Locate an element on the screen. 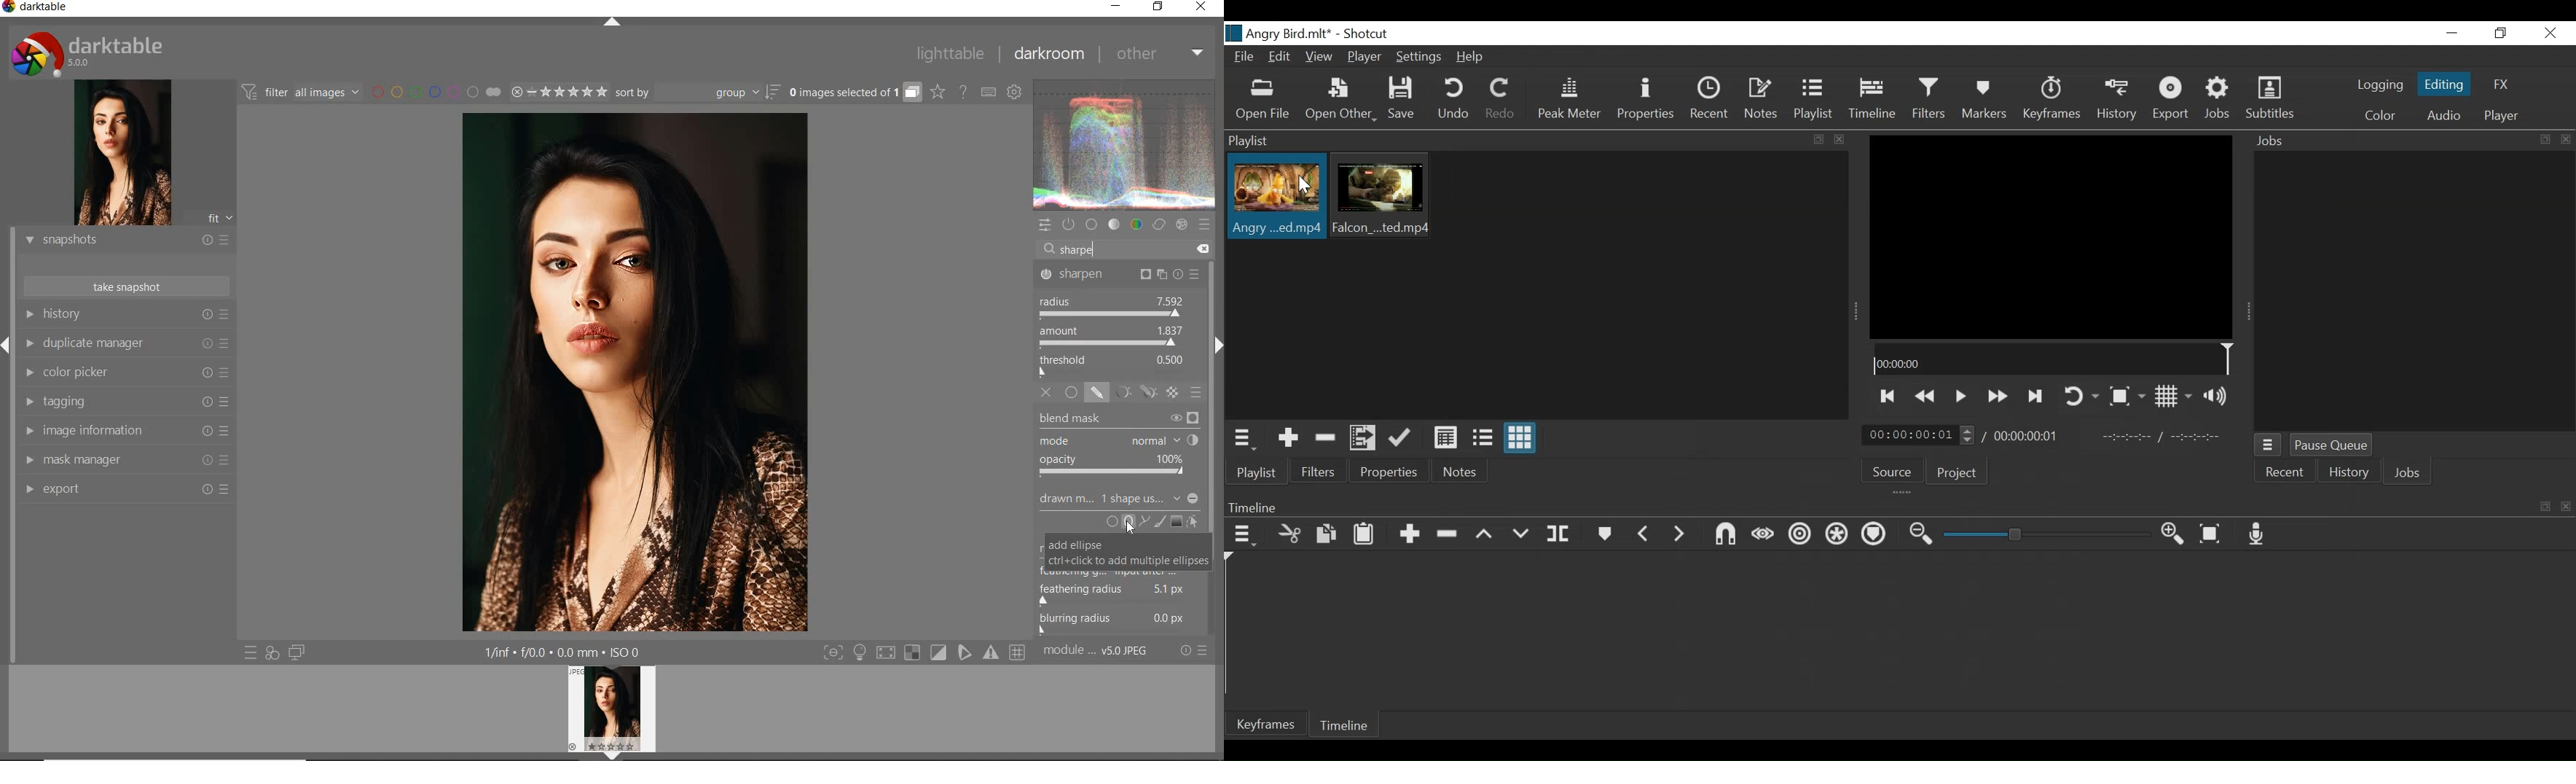 This screenshot has height=784, width=2576. COLOR PICKER is located at coordinates (125, 374).